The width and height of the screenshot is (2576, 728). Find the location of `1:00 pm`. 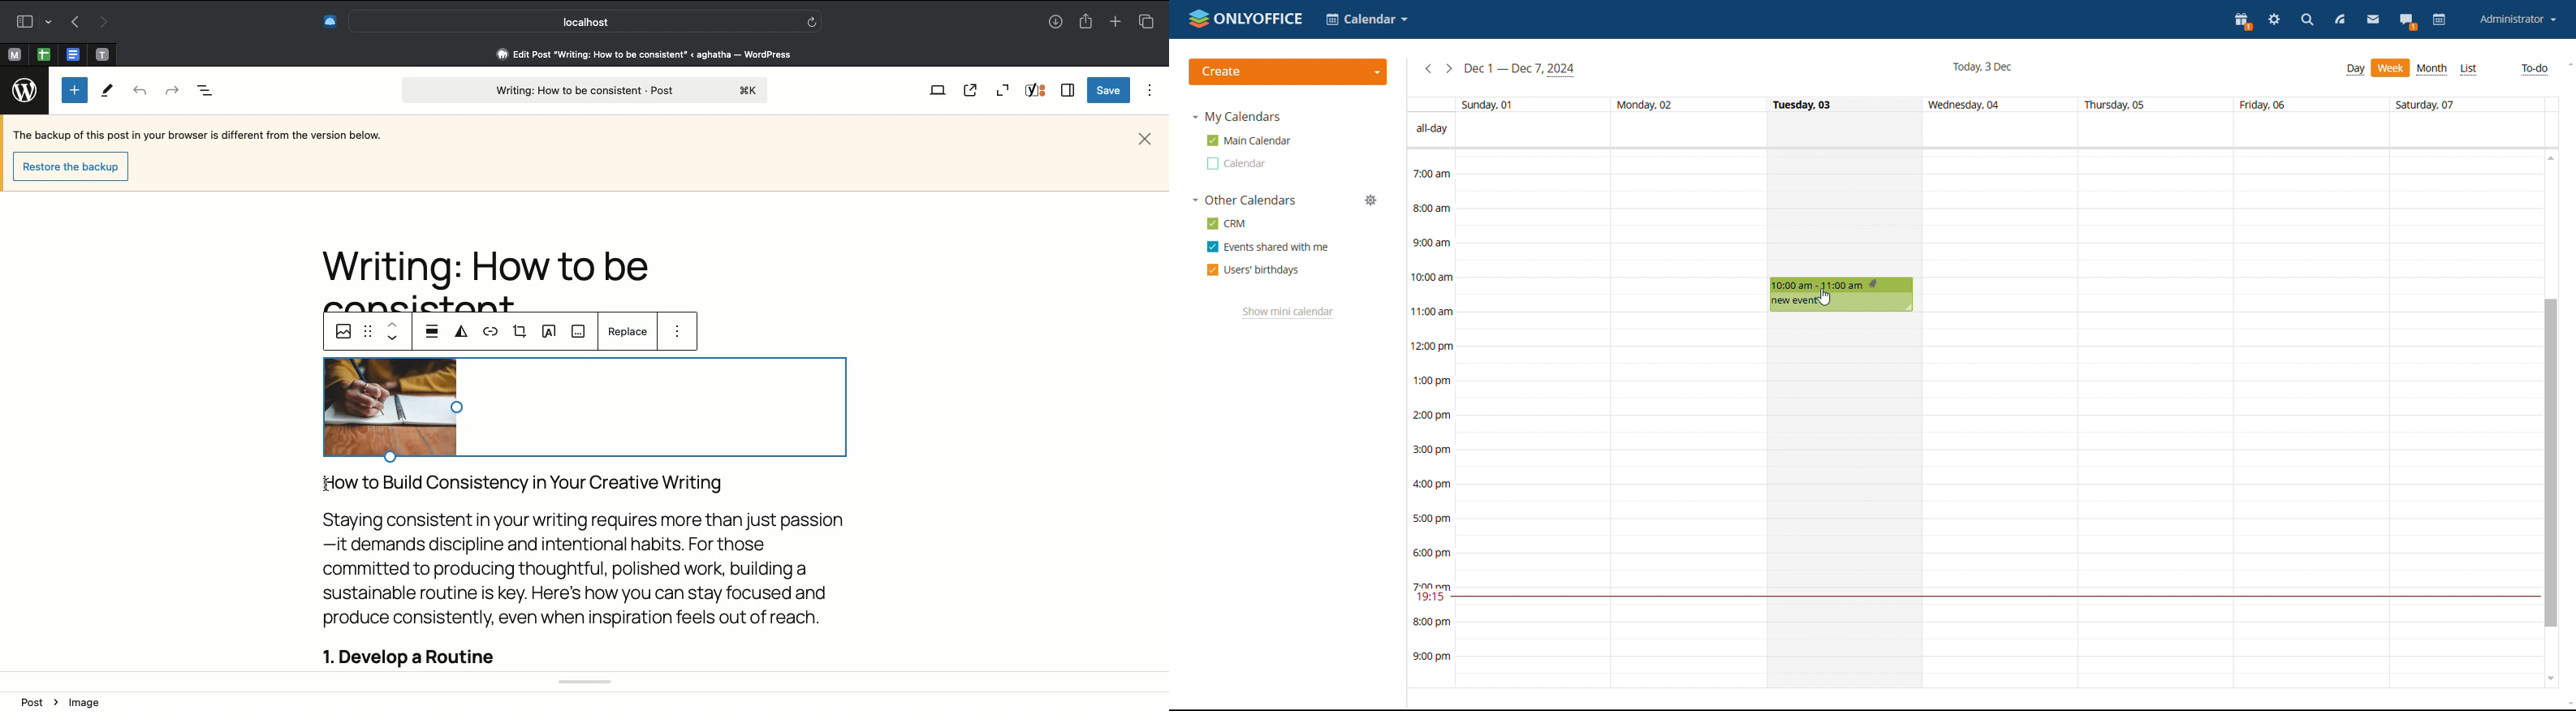

1:00 pm is located at coordinates (1433, 380).